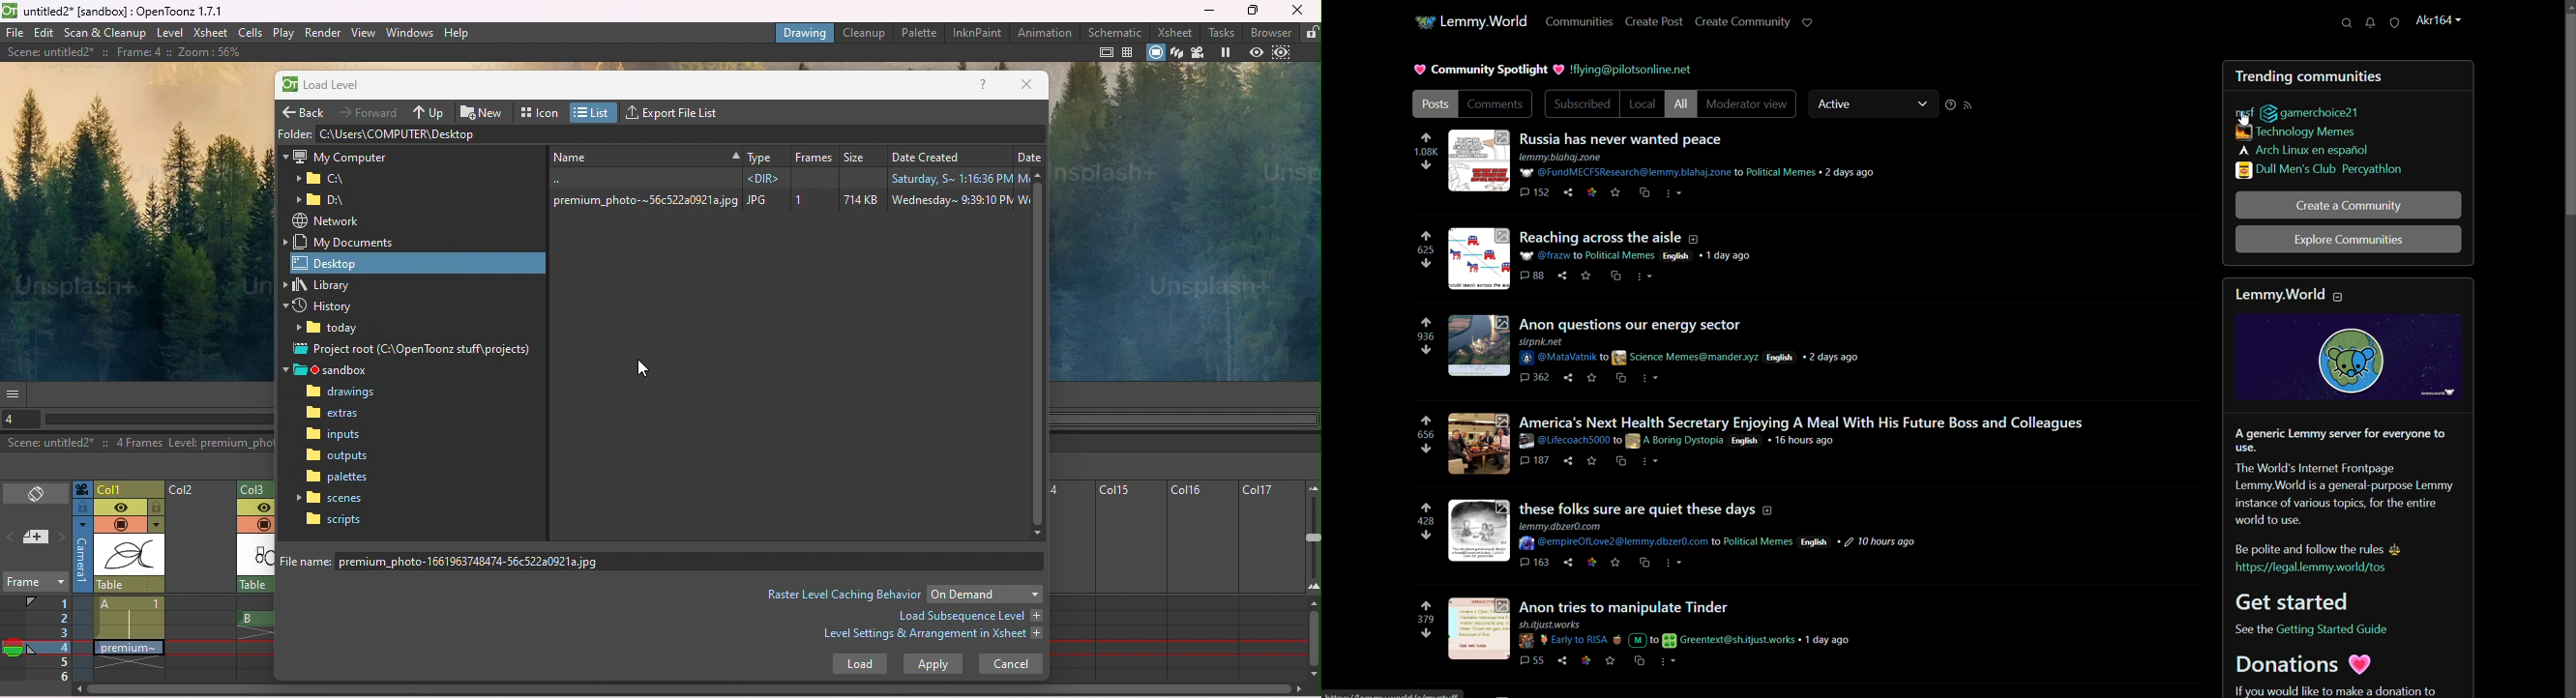 The height and width of the screenshot is (700, 2576). What do you see at coordinates (1616, 563) in the screenshot?
I see `save` at bounding box center [1616, 563].